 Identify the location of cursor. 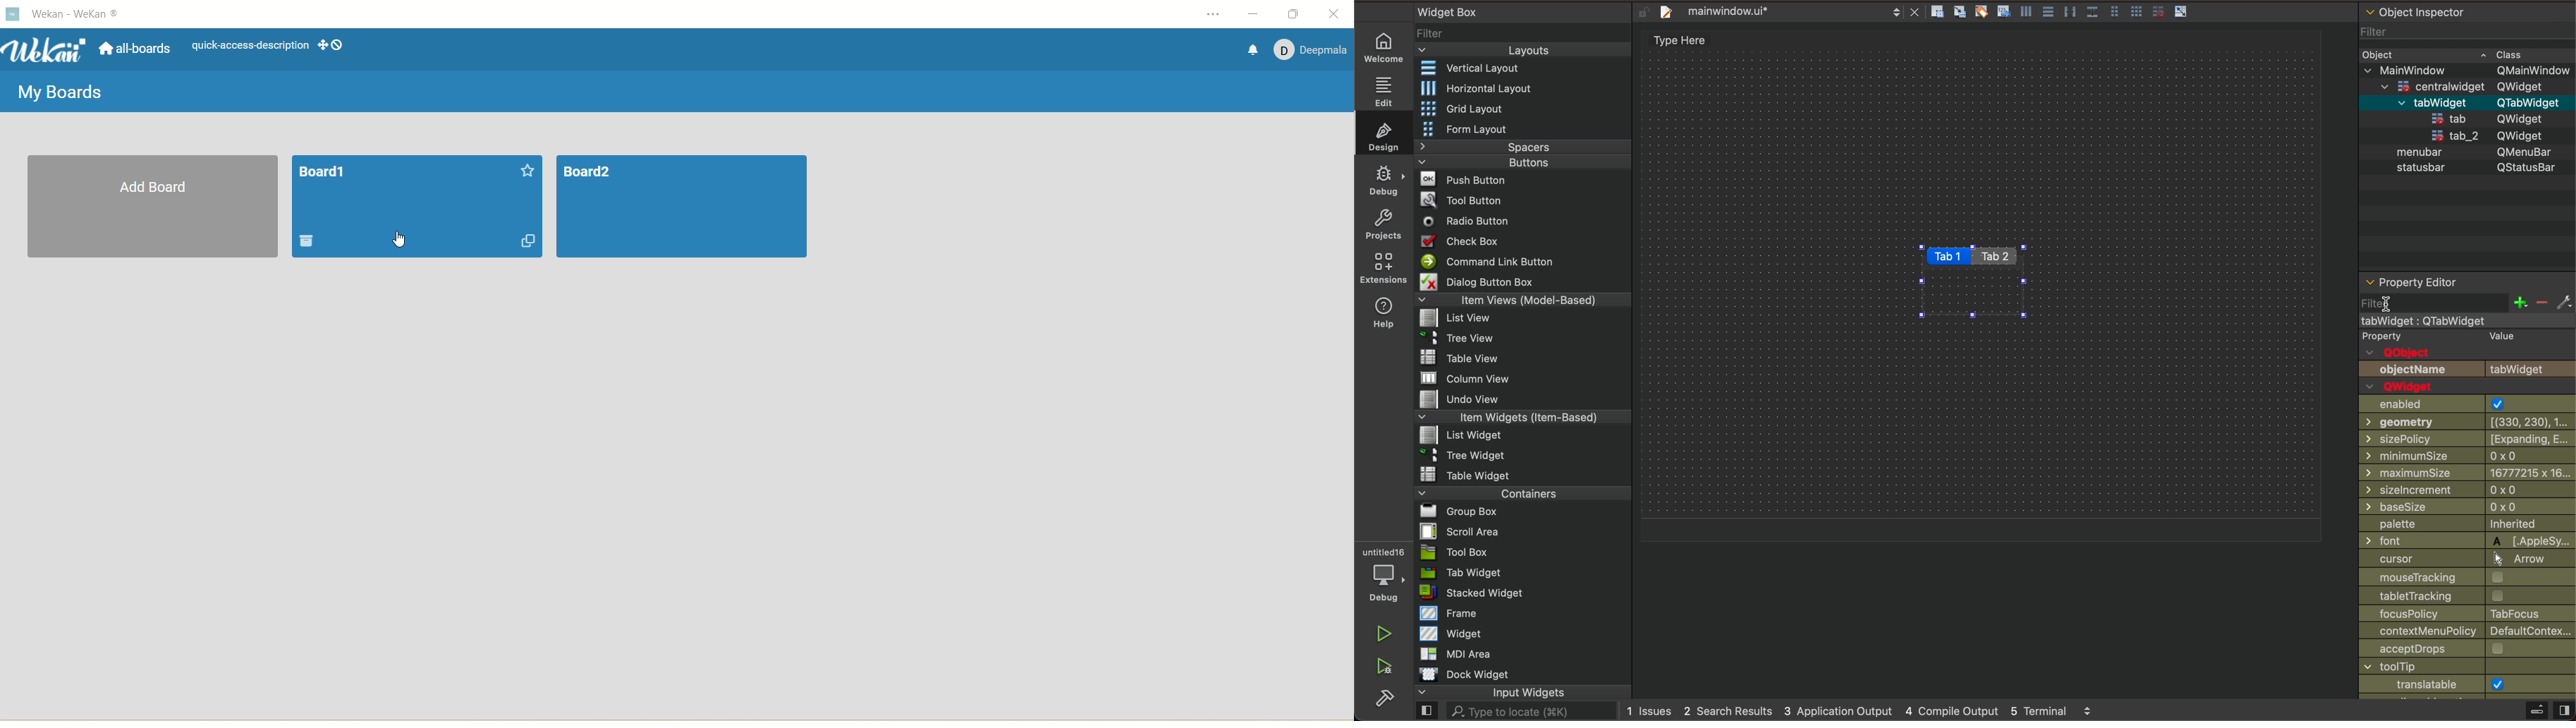
(399, 242).